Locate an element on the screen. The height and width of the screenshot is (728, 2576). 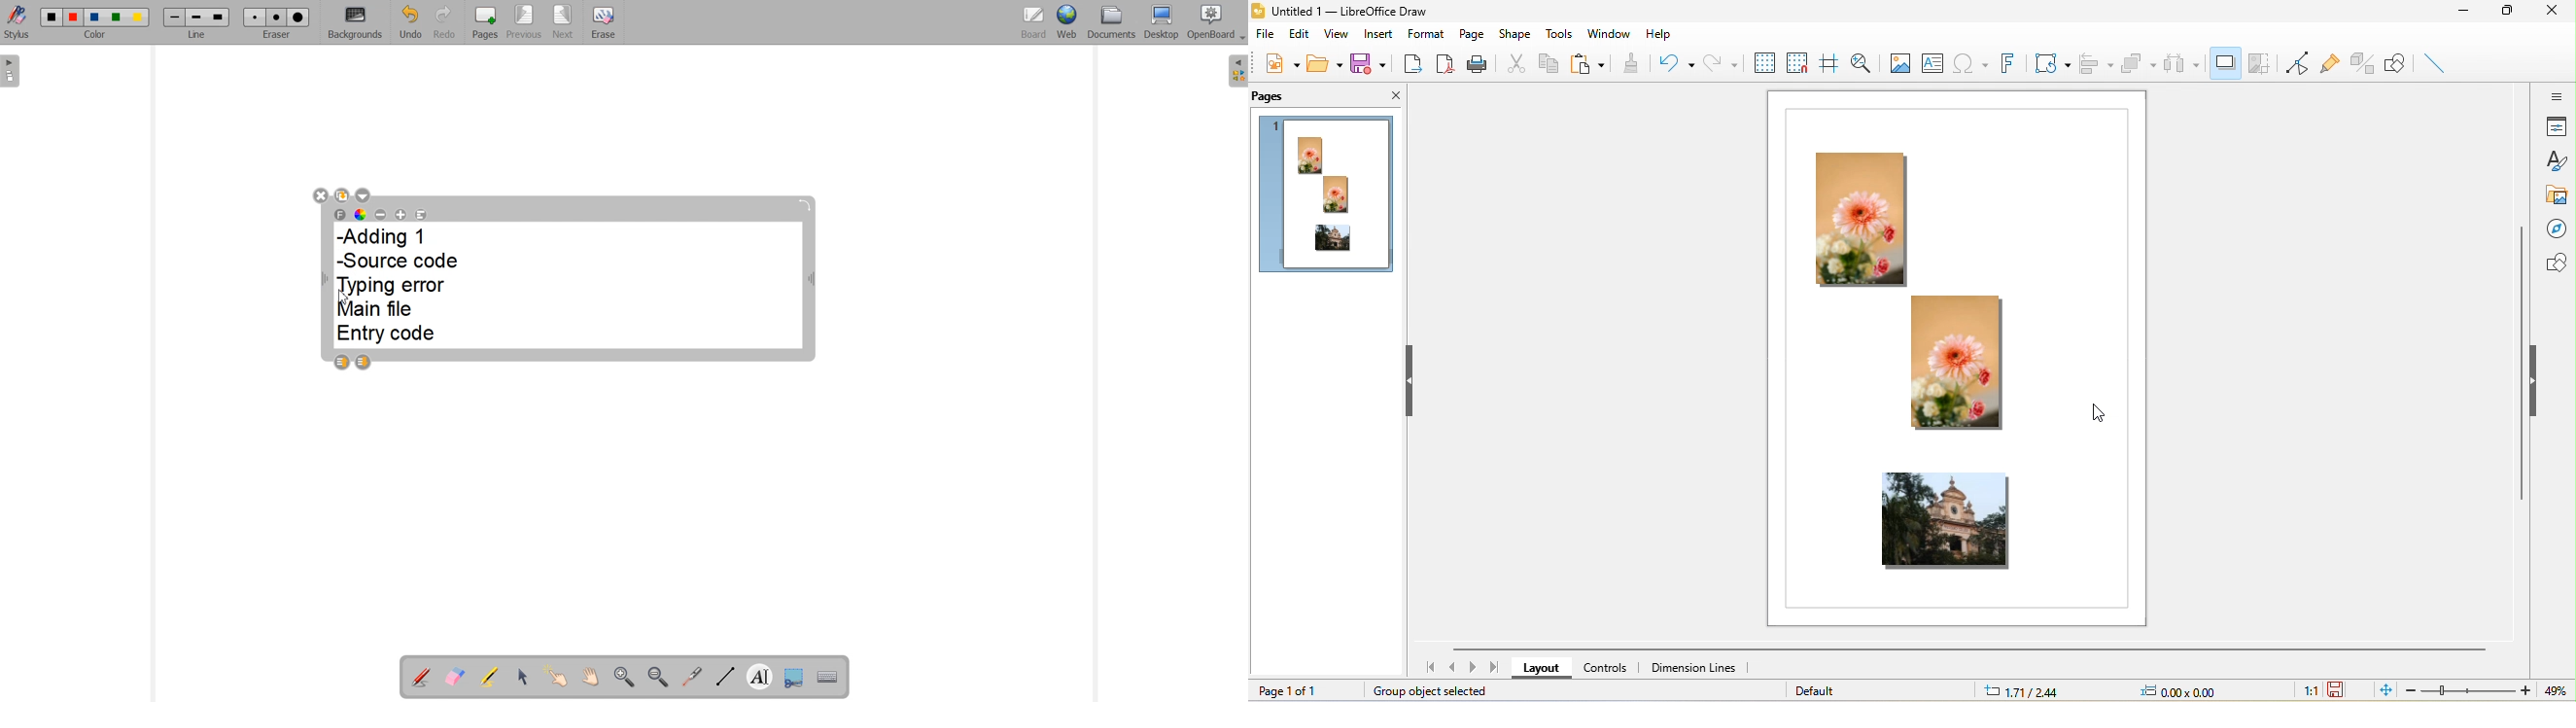
Color 4 is located at coordinates (118, 17).